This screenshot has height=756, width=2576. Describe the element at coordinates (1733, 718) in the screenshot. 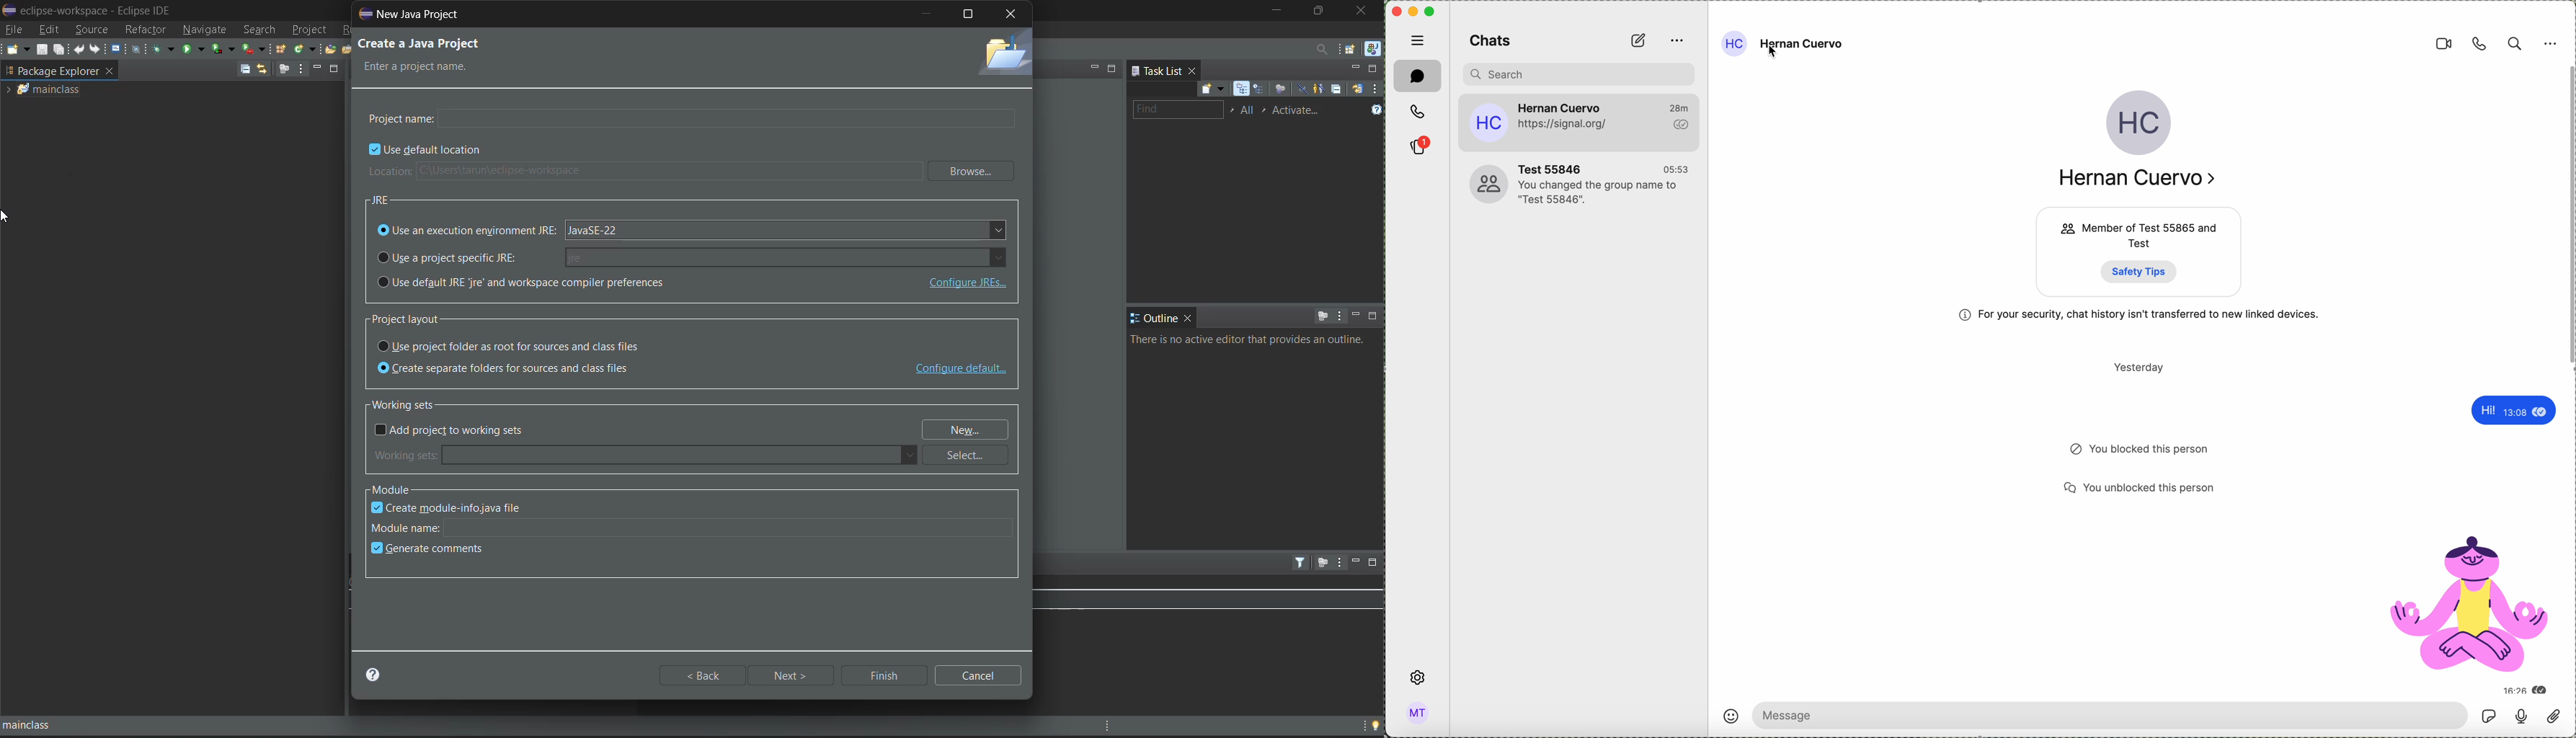

I see `emoji` at that location.